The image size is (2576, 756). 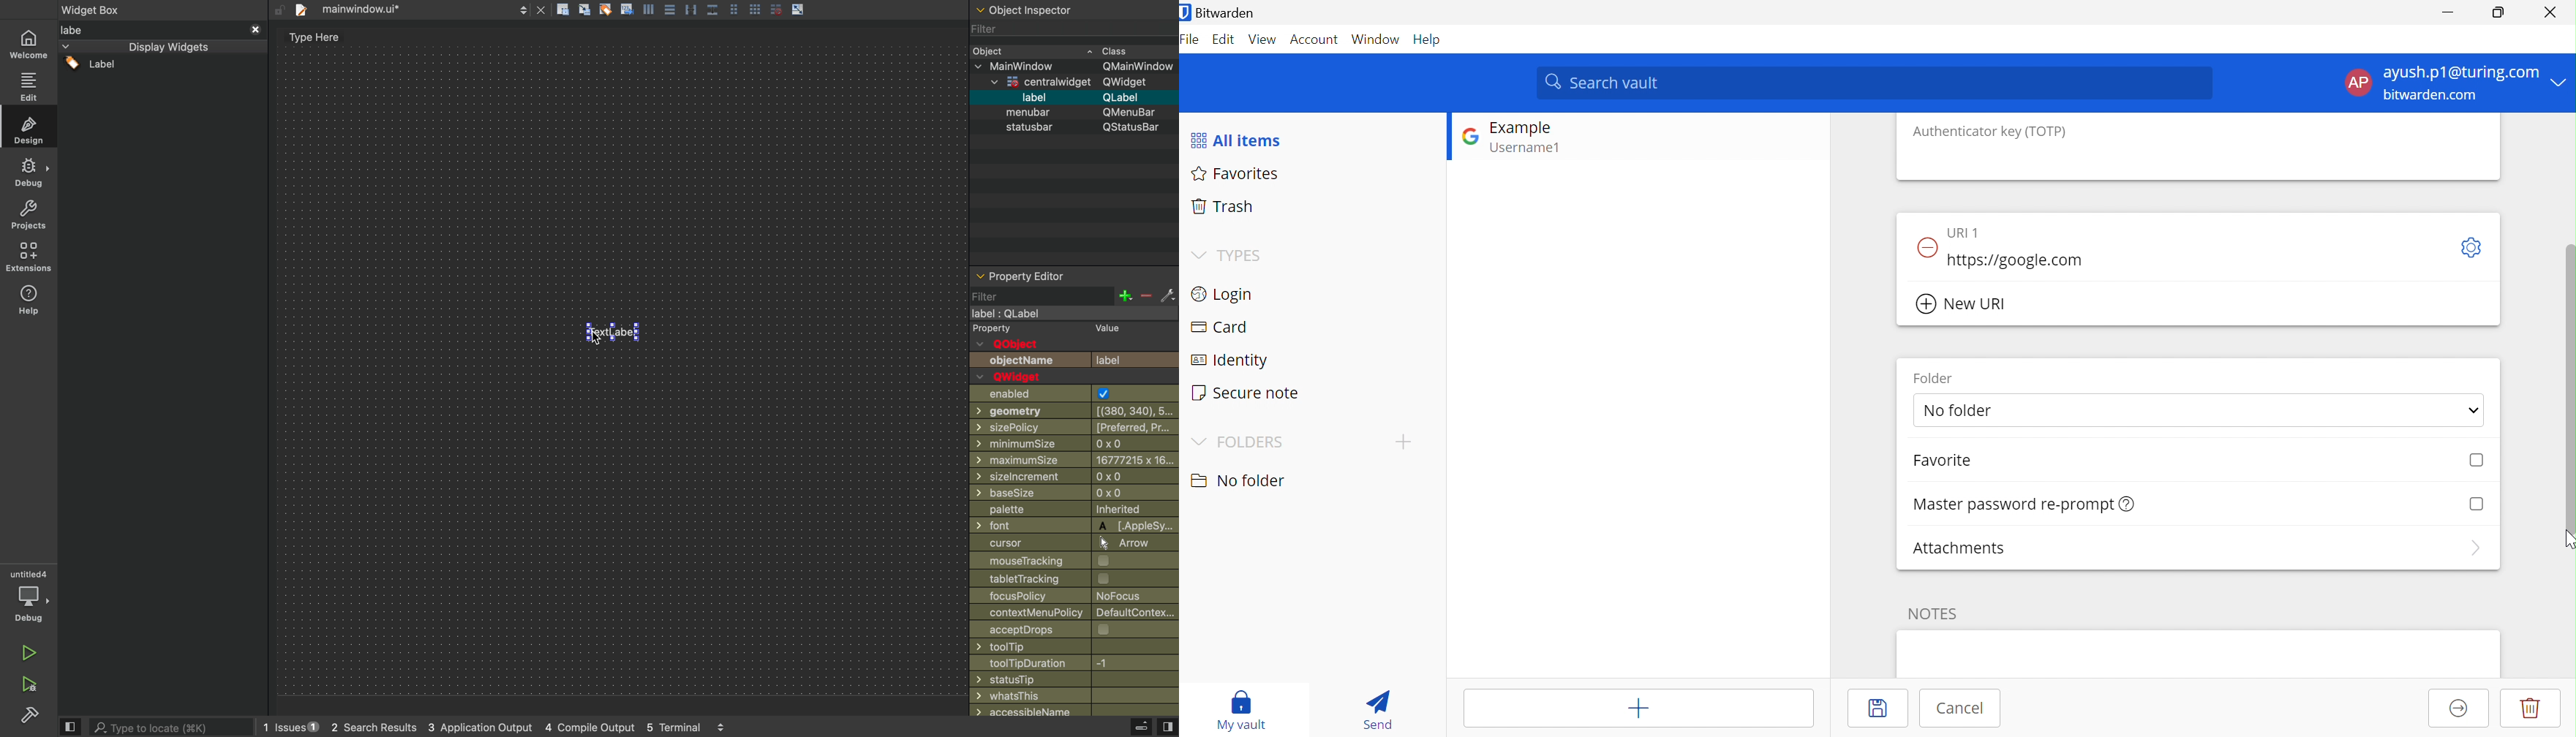 I want to click on Help, so click(x=1430, y=39).